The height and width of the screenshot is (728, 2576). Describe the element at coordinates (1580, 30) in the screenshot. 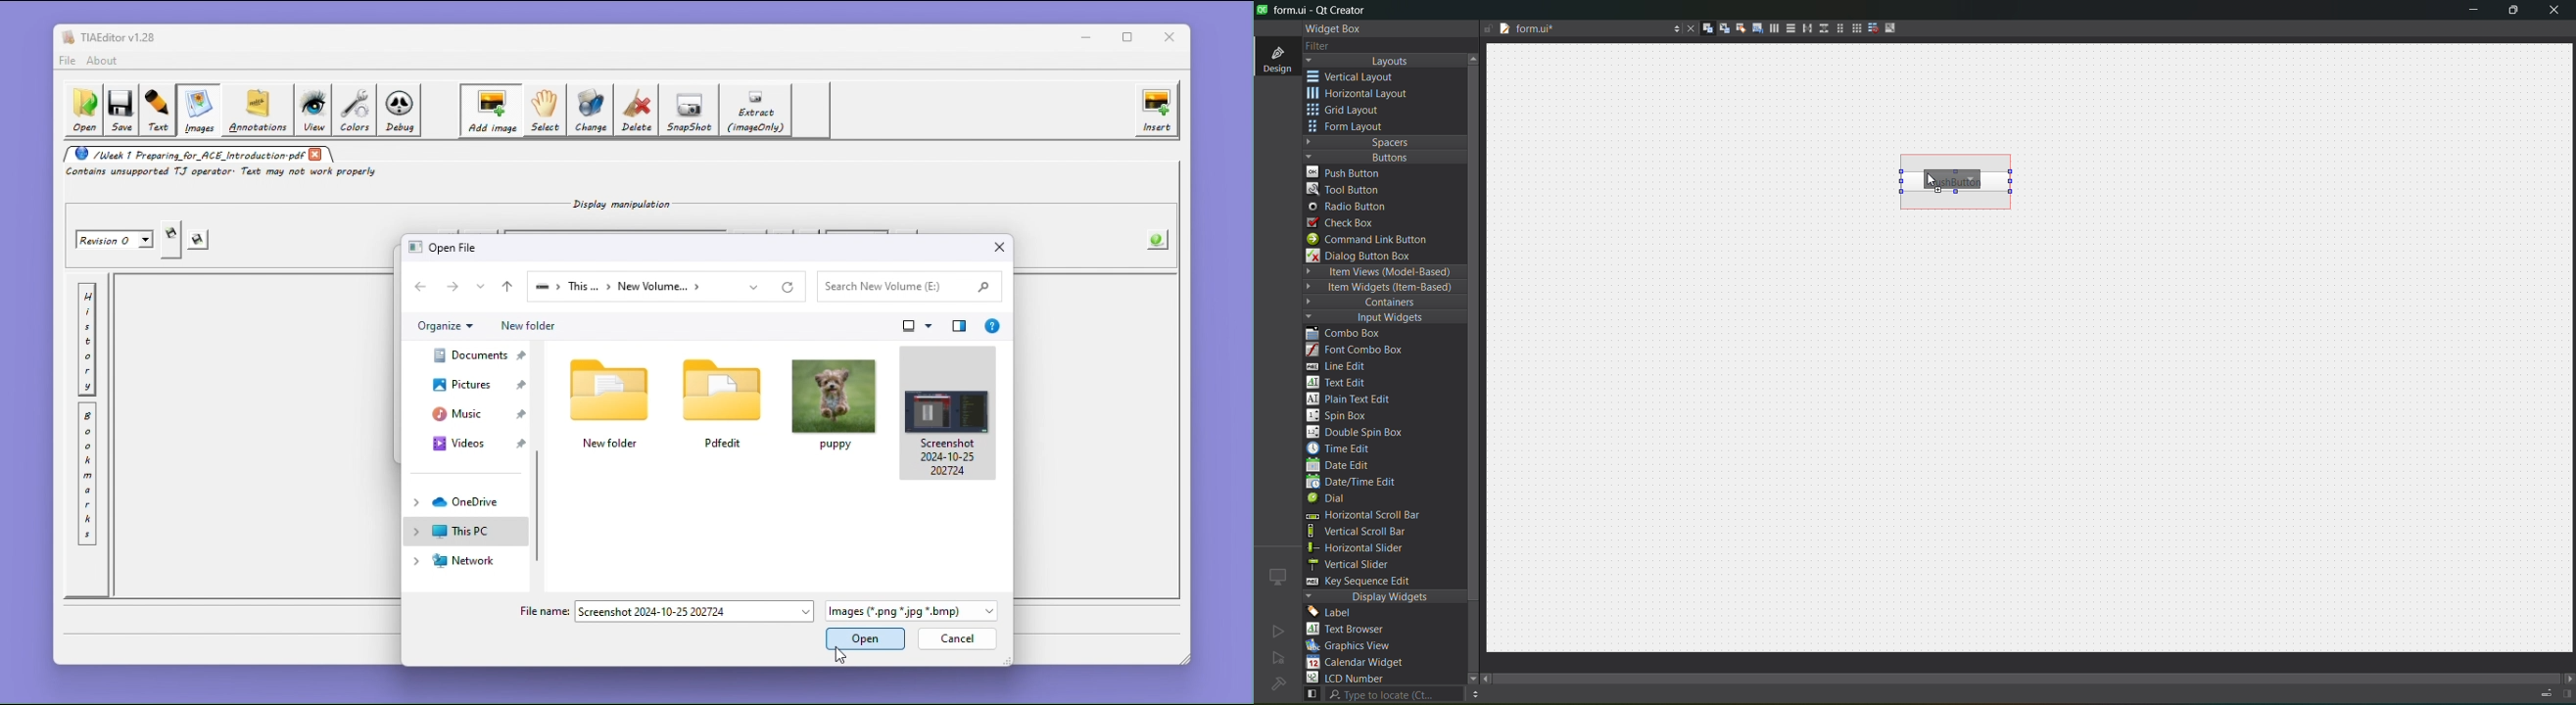

I see `tab name` at that location.